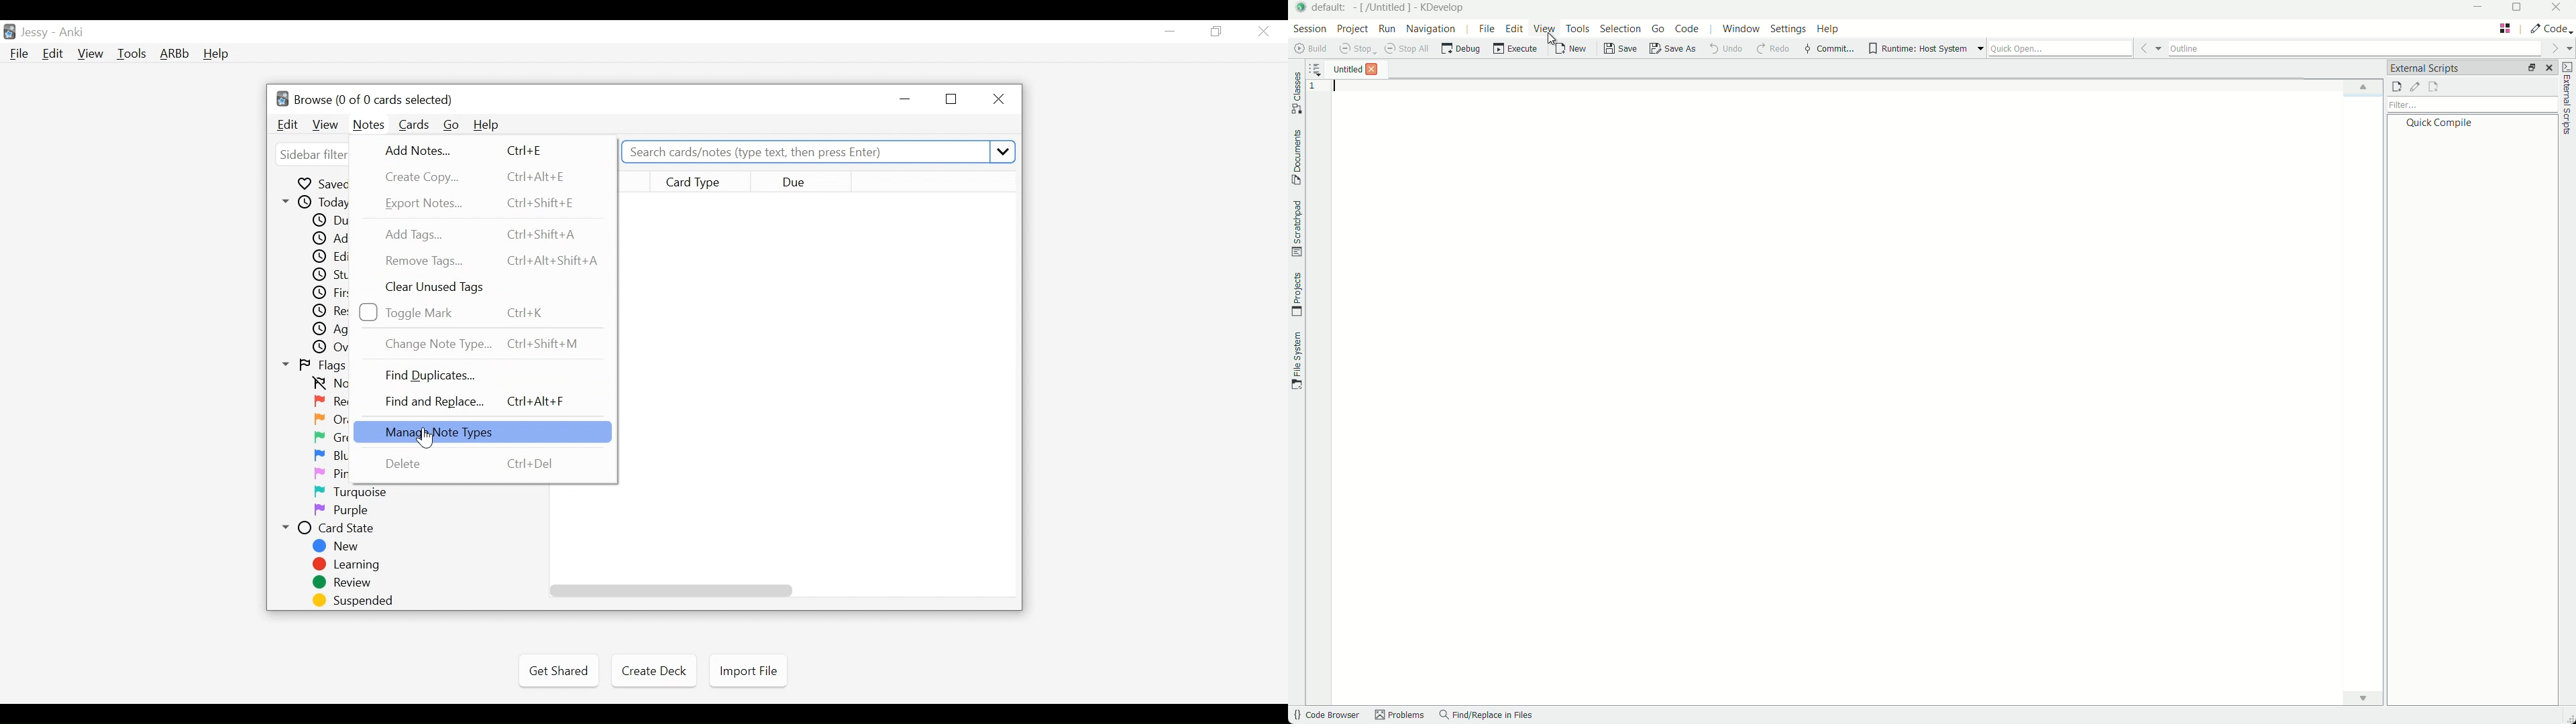 The height and width of the screenshot is (728, 2576). I want to click on Restore, so click(1217, 32).